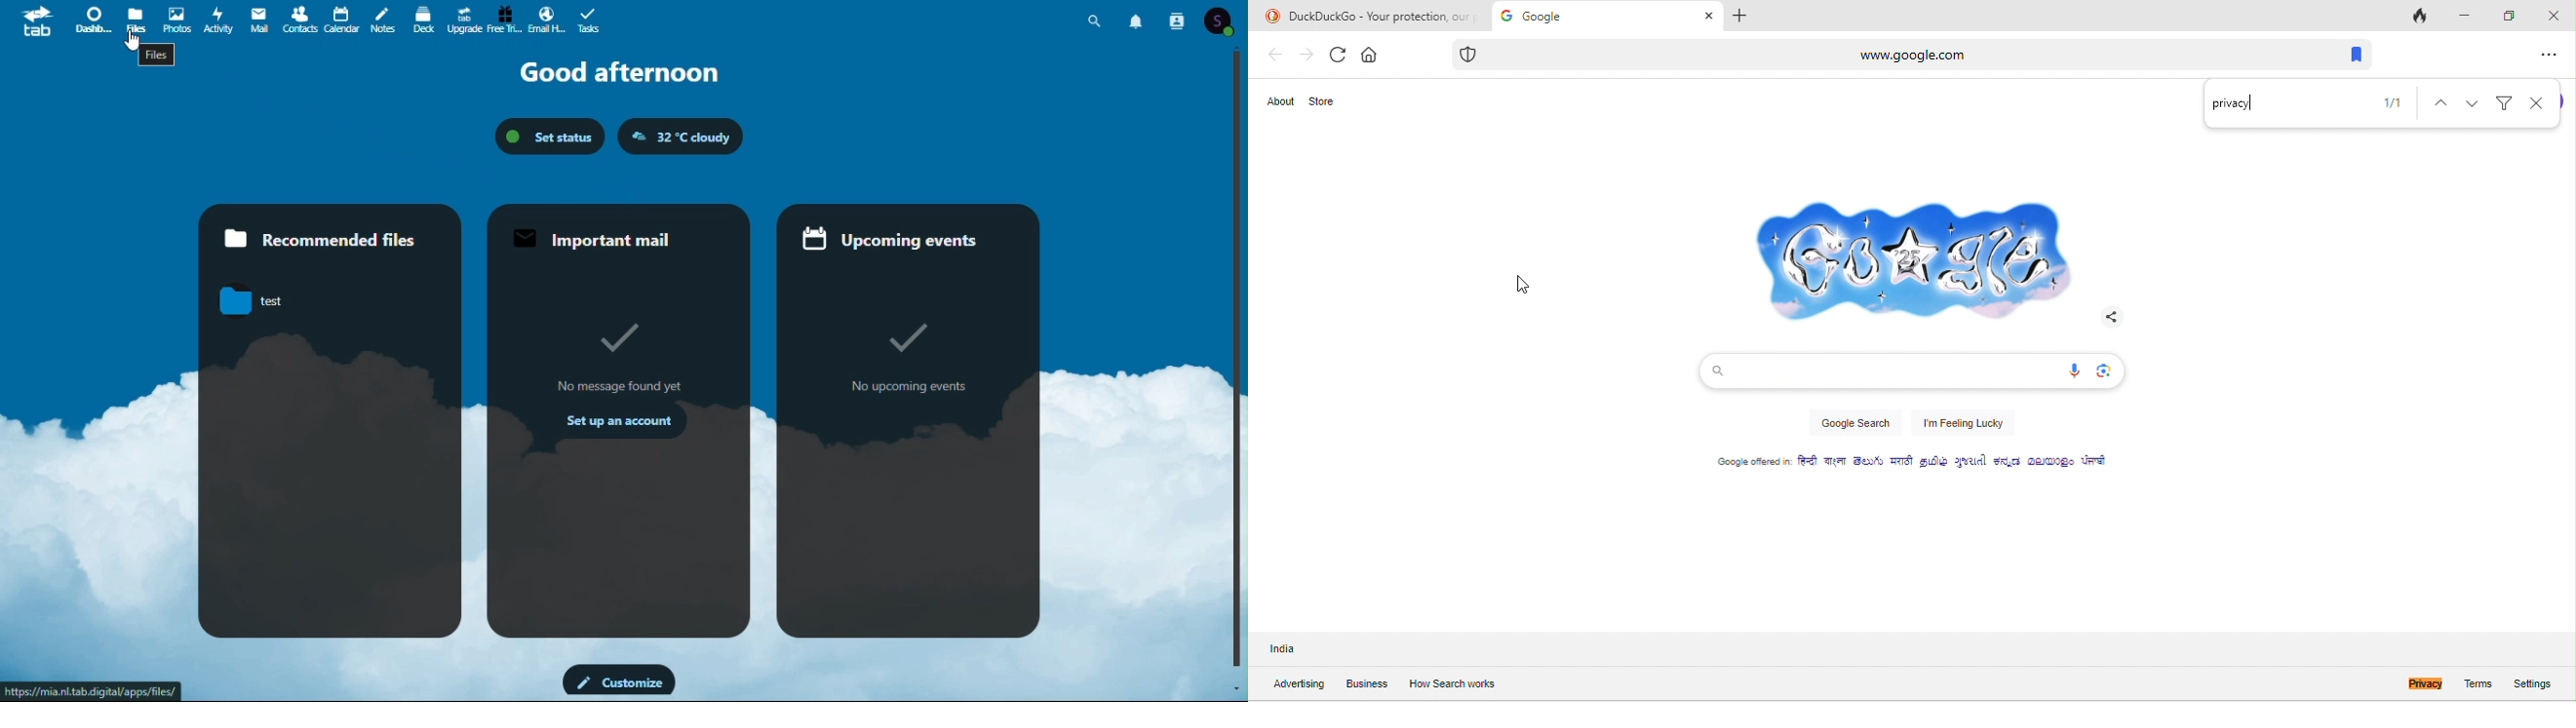 The height and width of the screenshot is (728, 2576). Describe the element at coordinates (2553, 14) in the screenshot. I see `close` at that location.